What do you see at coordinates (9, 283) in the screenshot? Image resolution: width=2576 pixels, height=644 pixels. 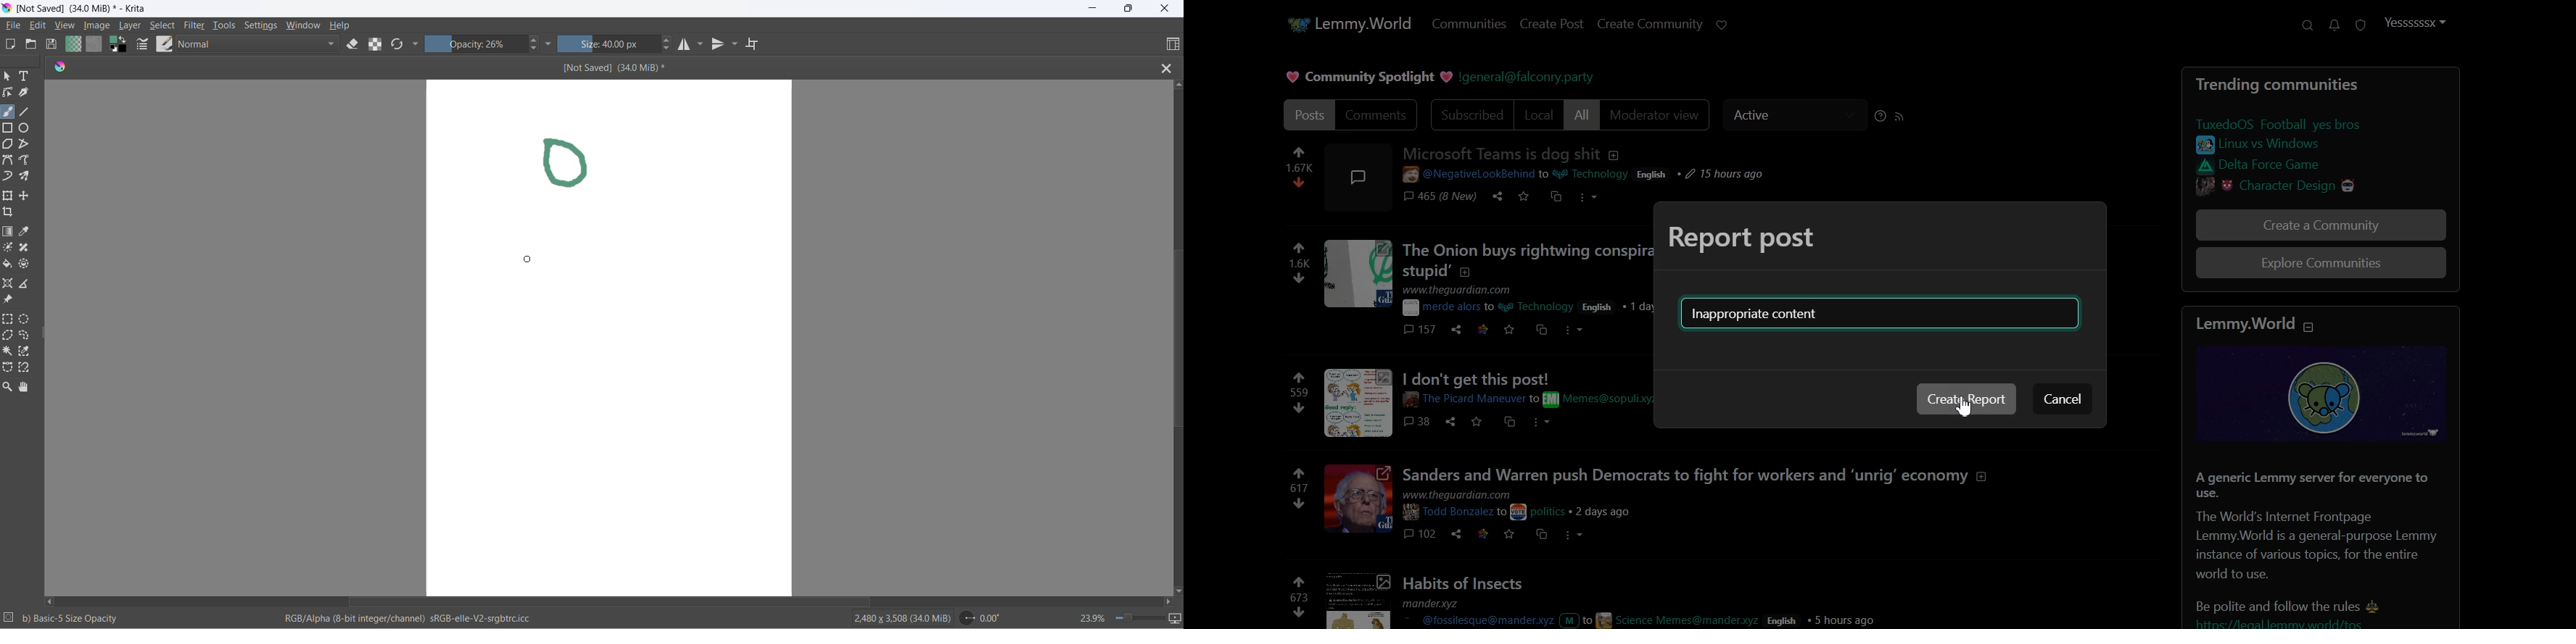 I see `assistant tool` at bounding box center [9, 283].